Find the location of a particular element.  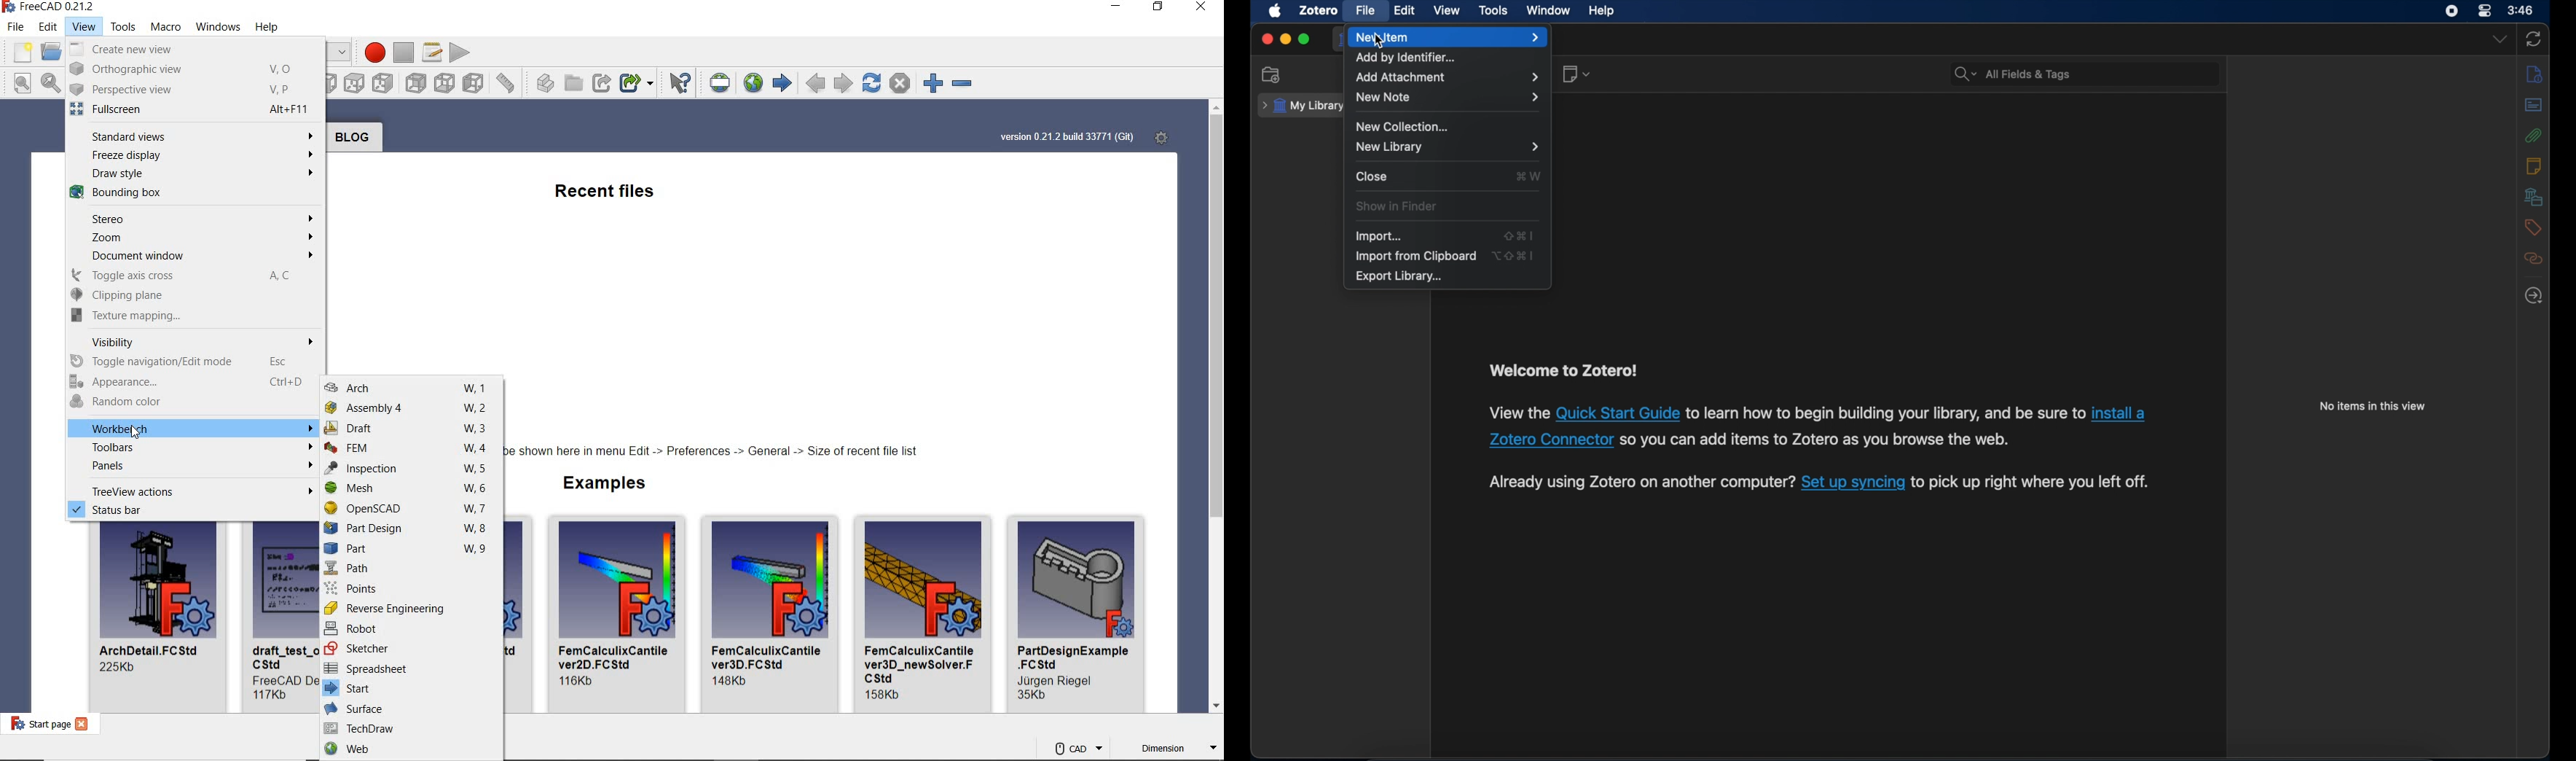

assembly is located at coordinates (408, 408).